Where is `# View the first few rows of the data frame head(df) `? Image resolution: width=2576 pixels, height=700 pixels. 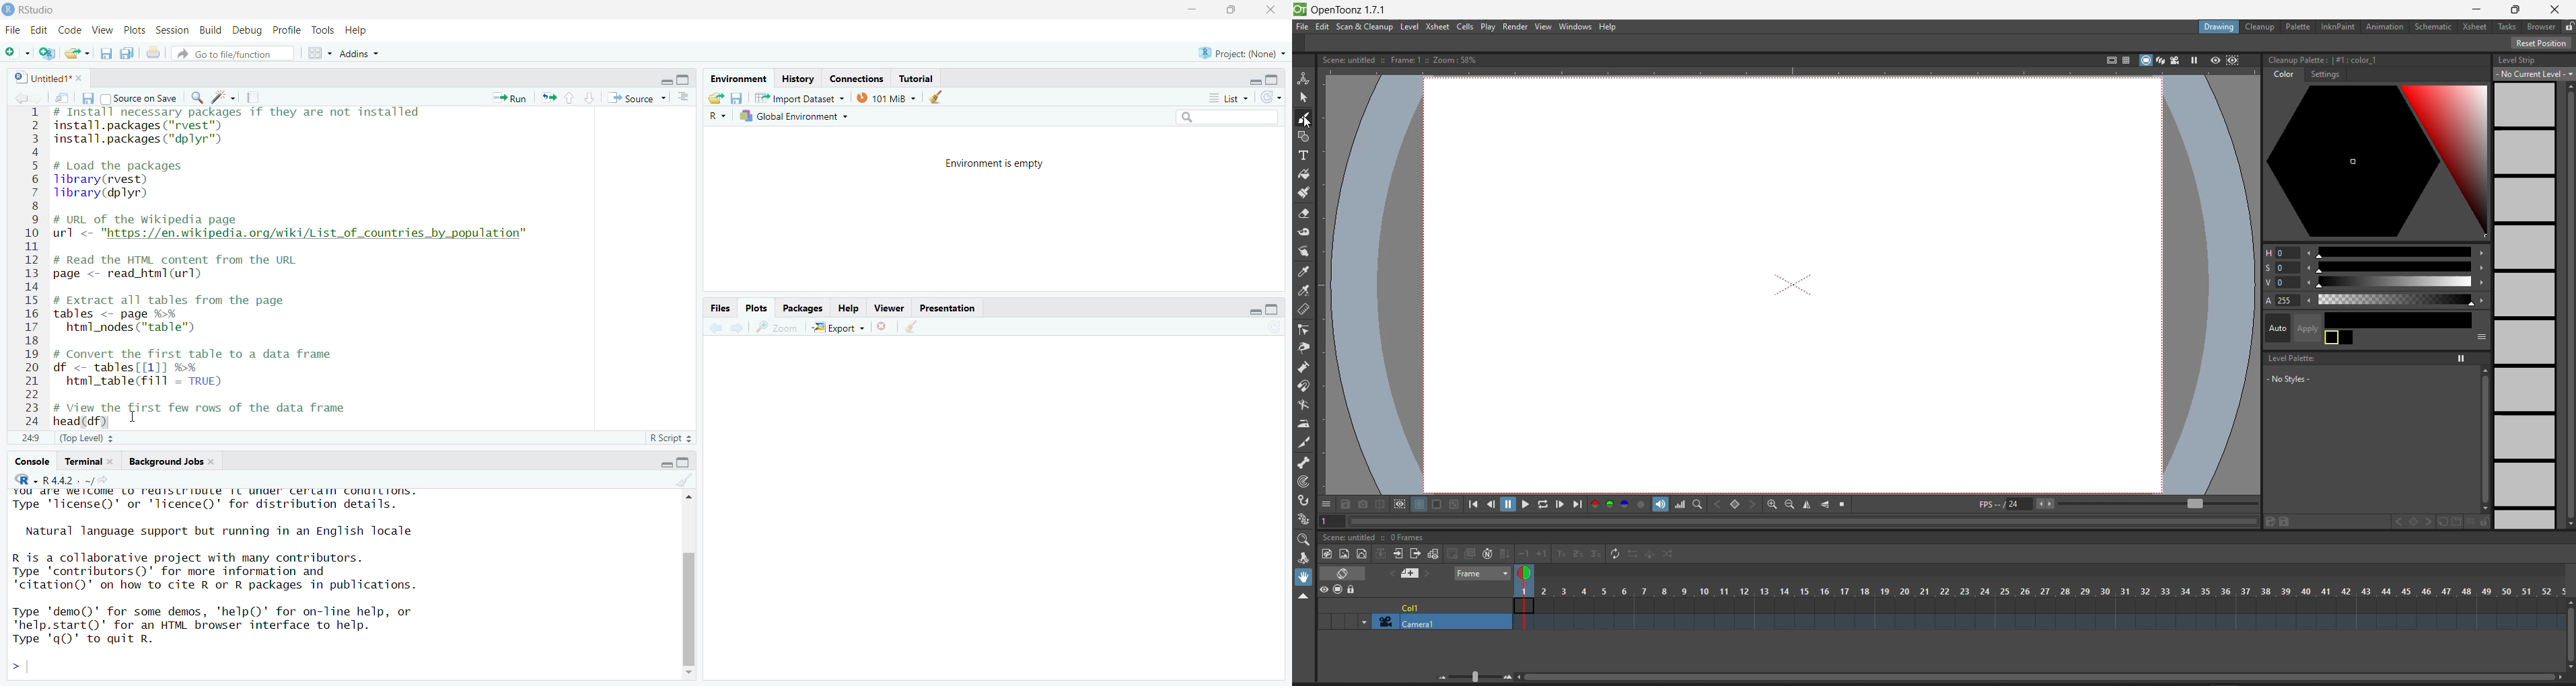
# View the first few rows of the data frame head(df)  is located at coordinates (218, 414).